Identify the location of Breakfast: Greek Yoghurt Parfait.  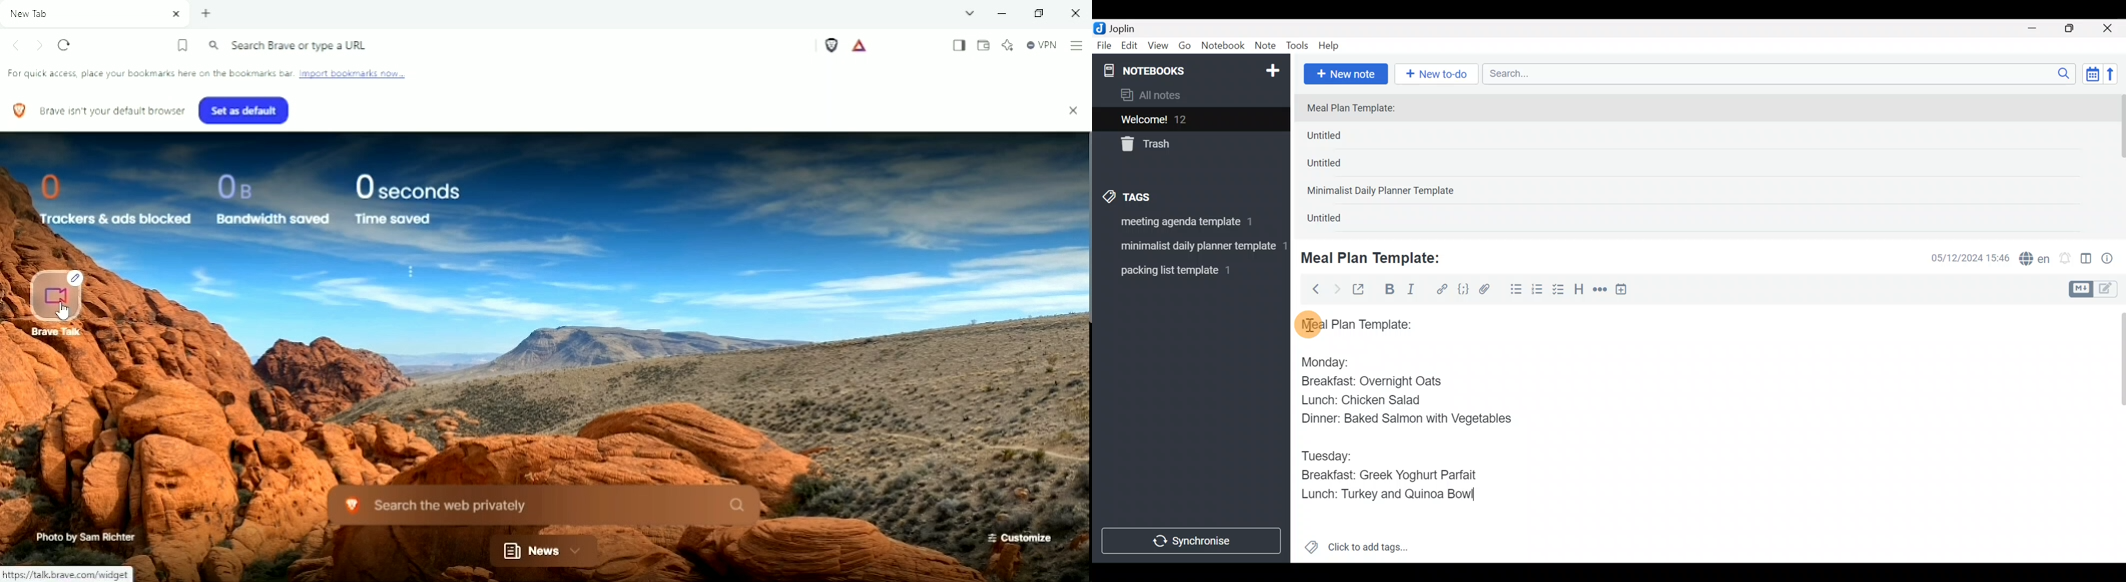
(1391, 476).